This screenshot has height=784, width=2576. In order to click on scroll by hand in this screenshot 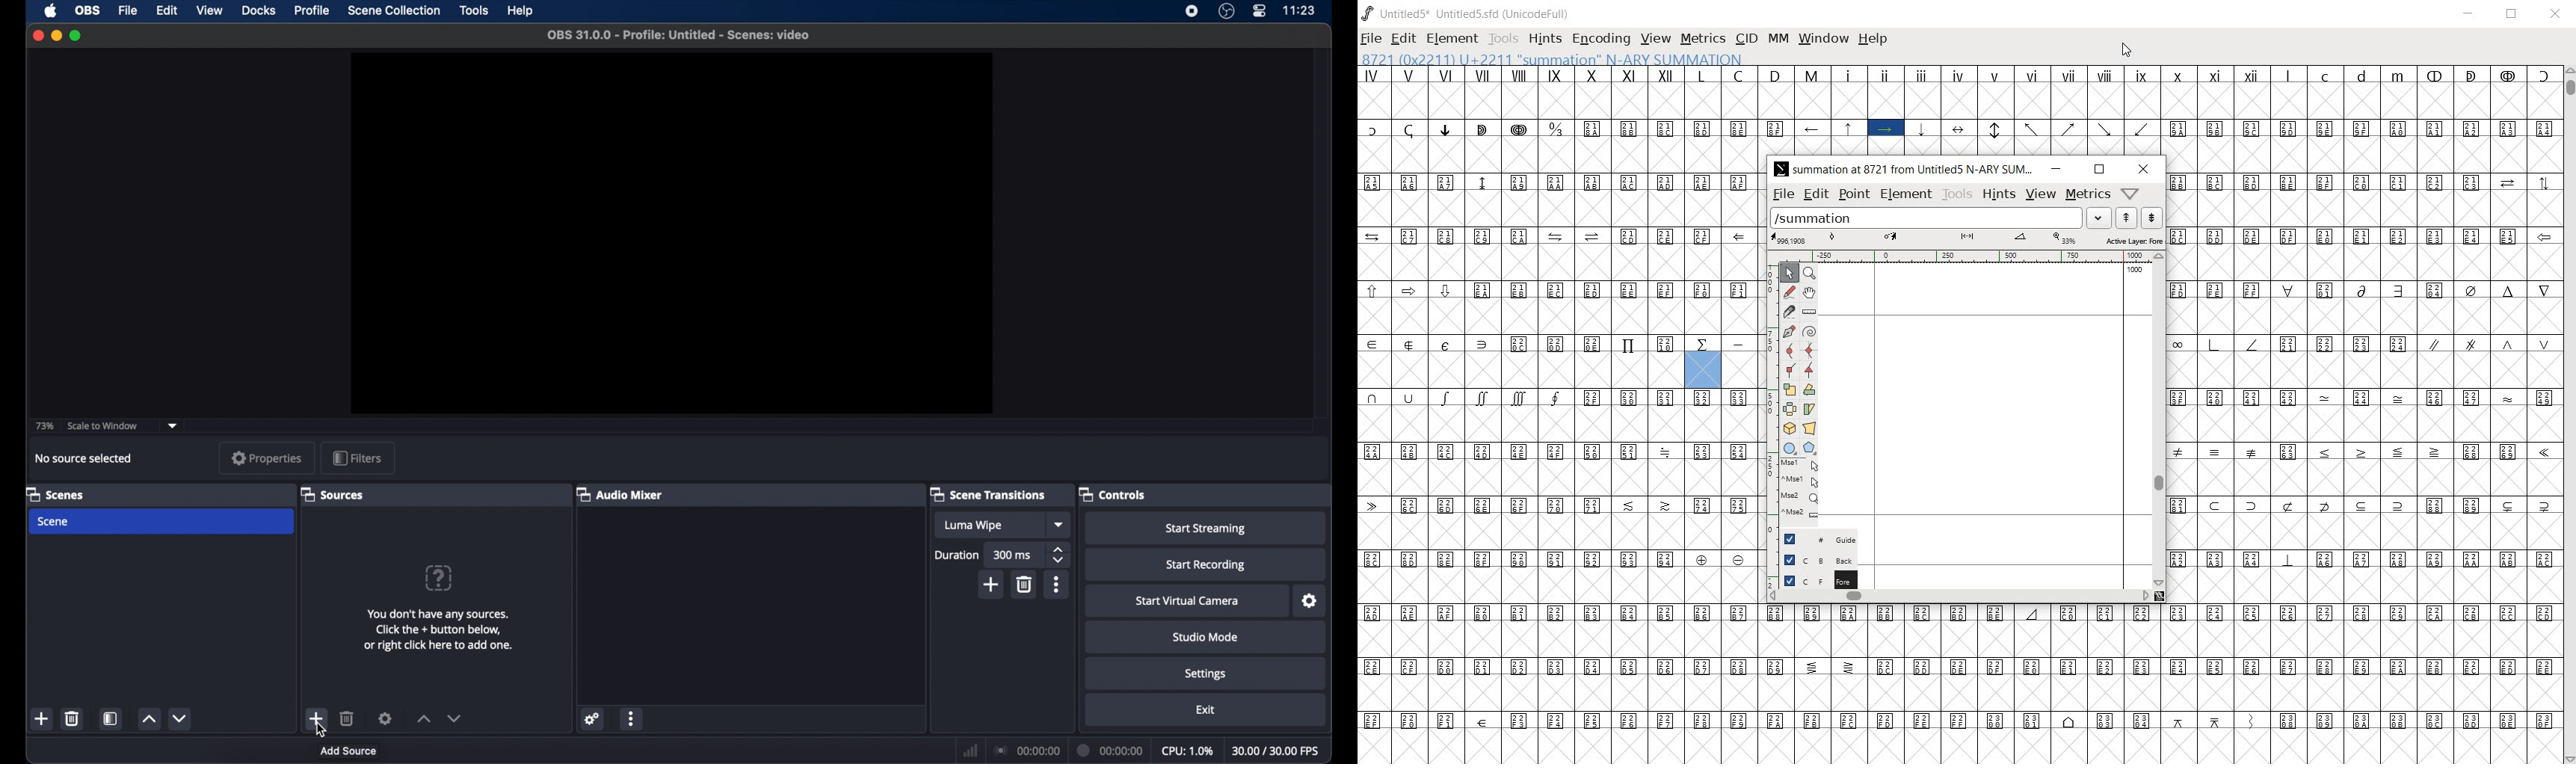, I will do `click(1810, 292)`.